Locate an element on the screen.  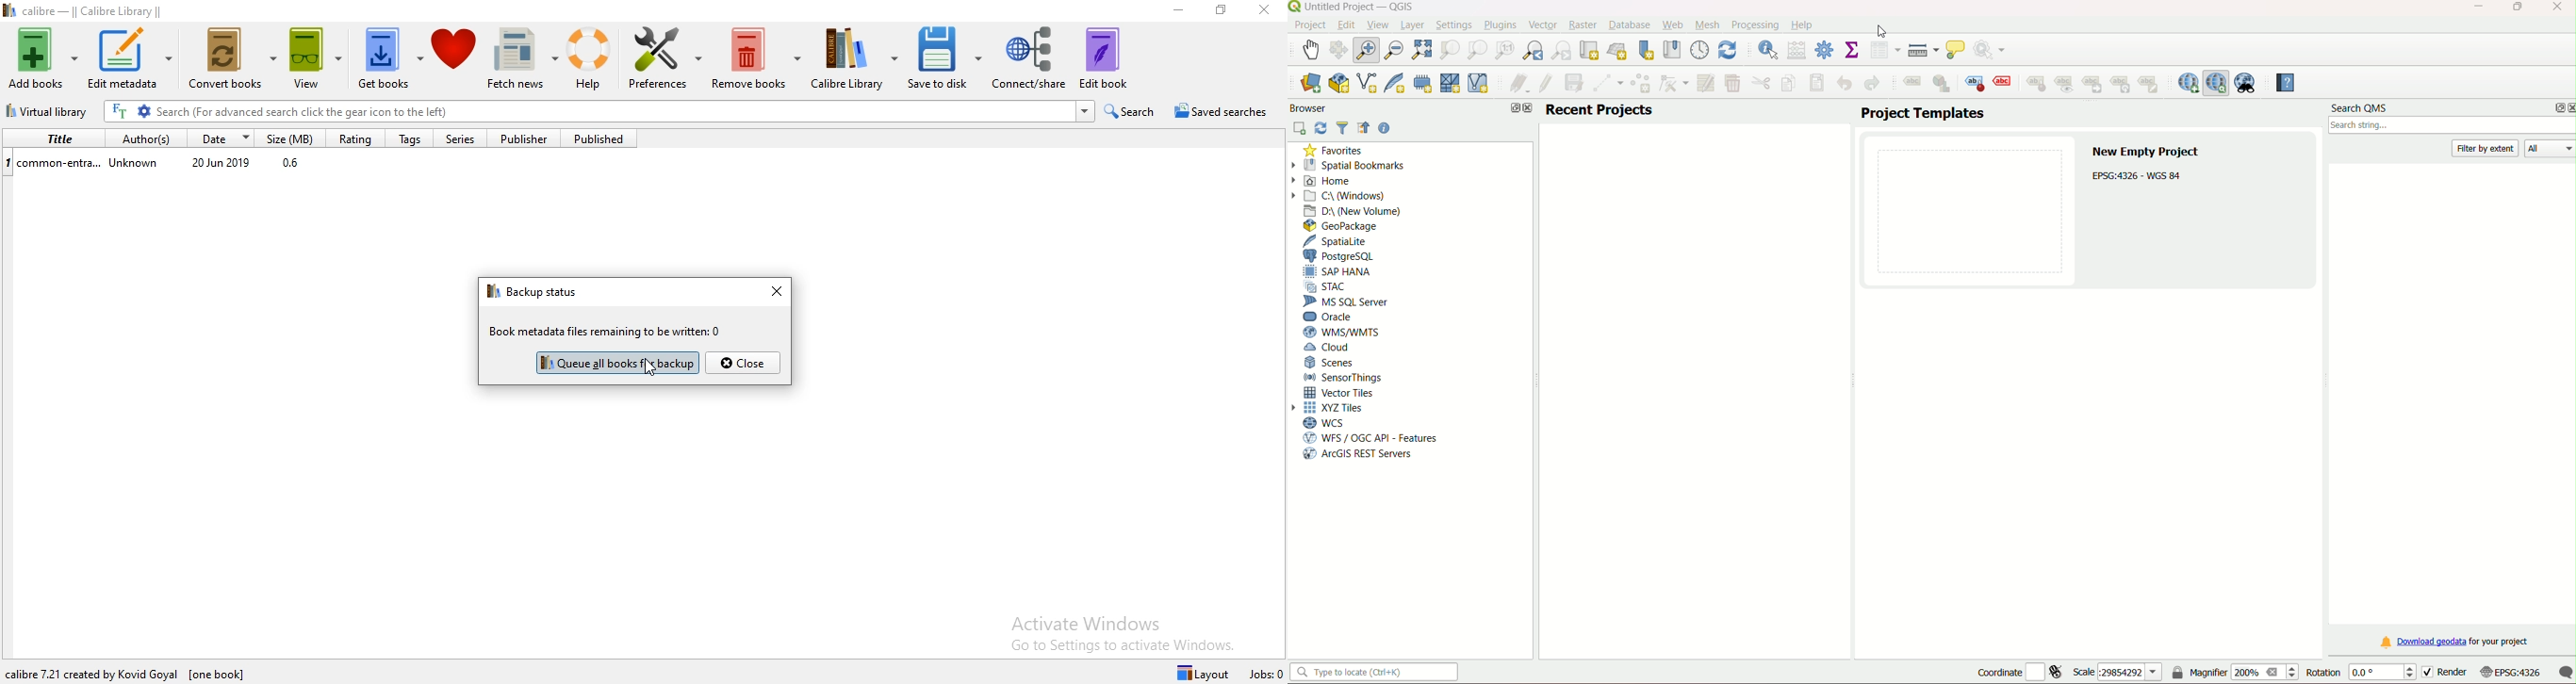
open attribute table is located at coordinates (1885, 50).